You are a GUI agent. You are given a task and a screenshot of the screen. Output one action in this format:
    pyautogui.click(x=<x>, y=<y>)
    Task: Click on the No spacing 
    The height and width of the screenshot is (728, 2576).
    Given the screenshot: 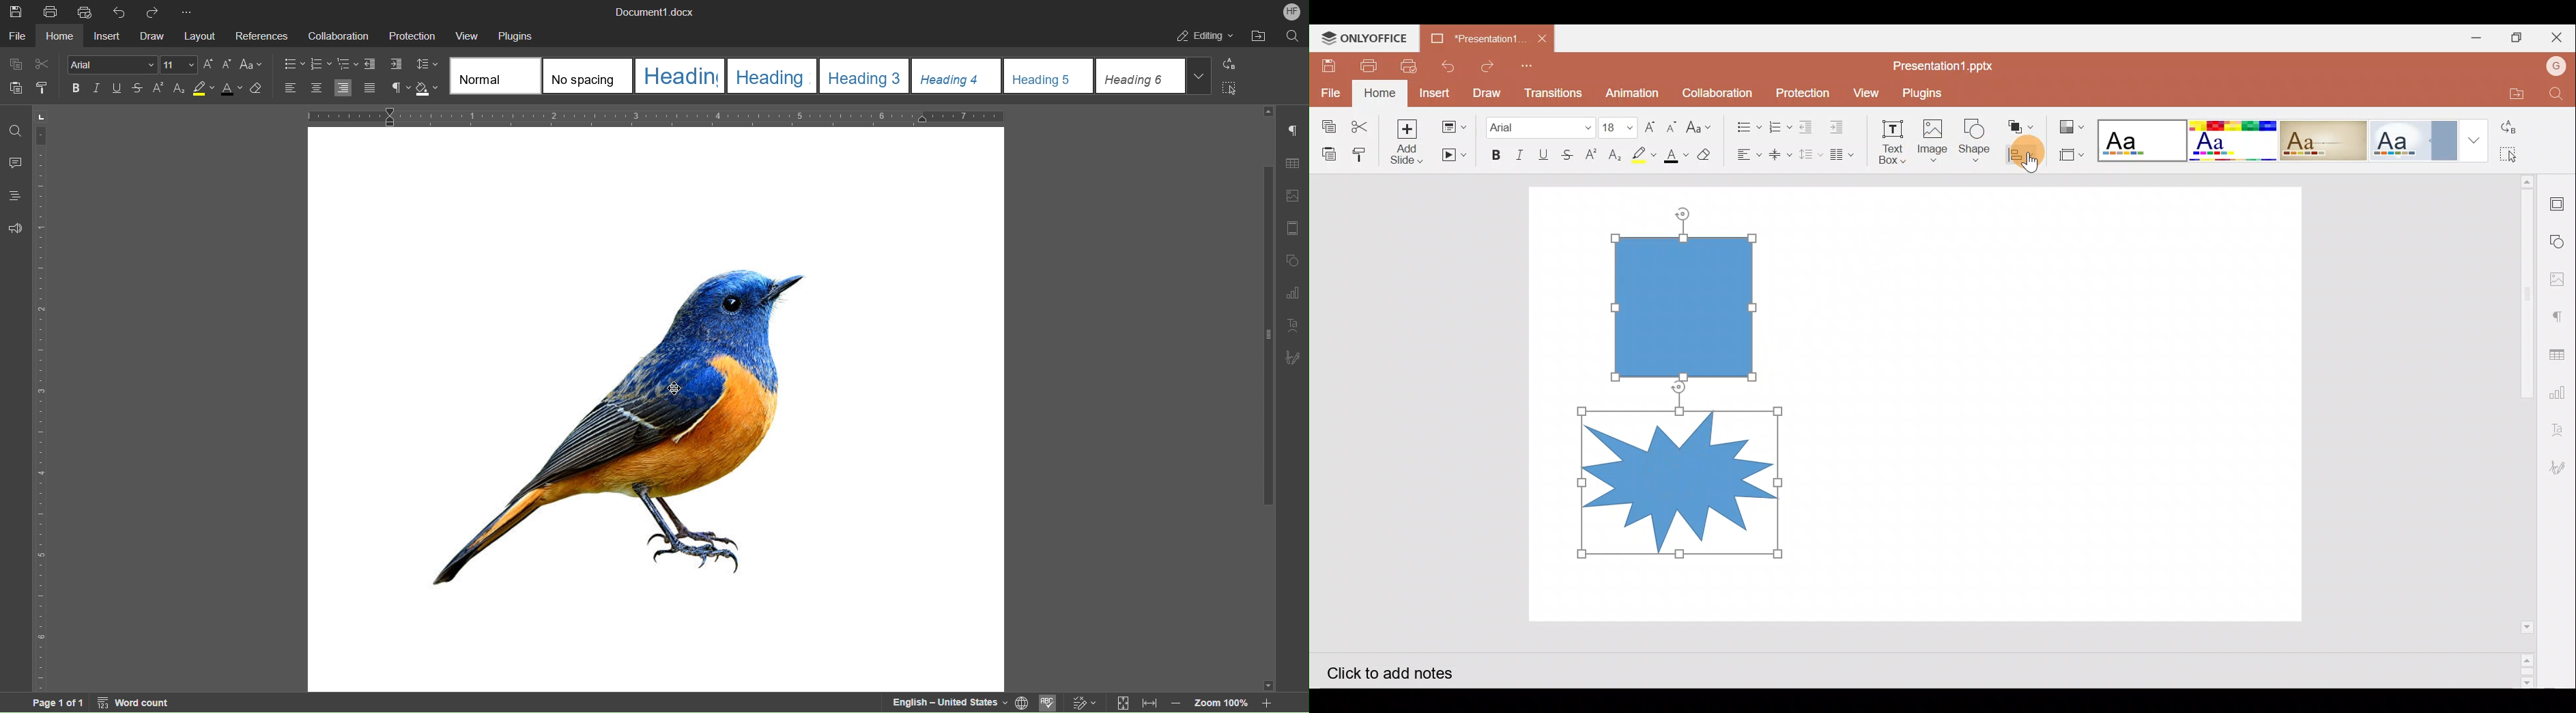 What is the action you would take?
    pyautogui.click(x=588, y=76)
    